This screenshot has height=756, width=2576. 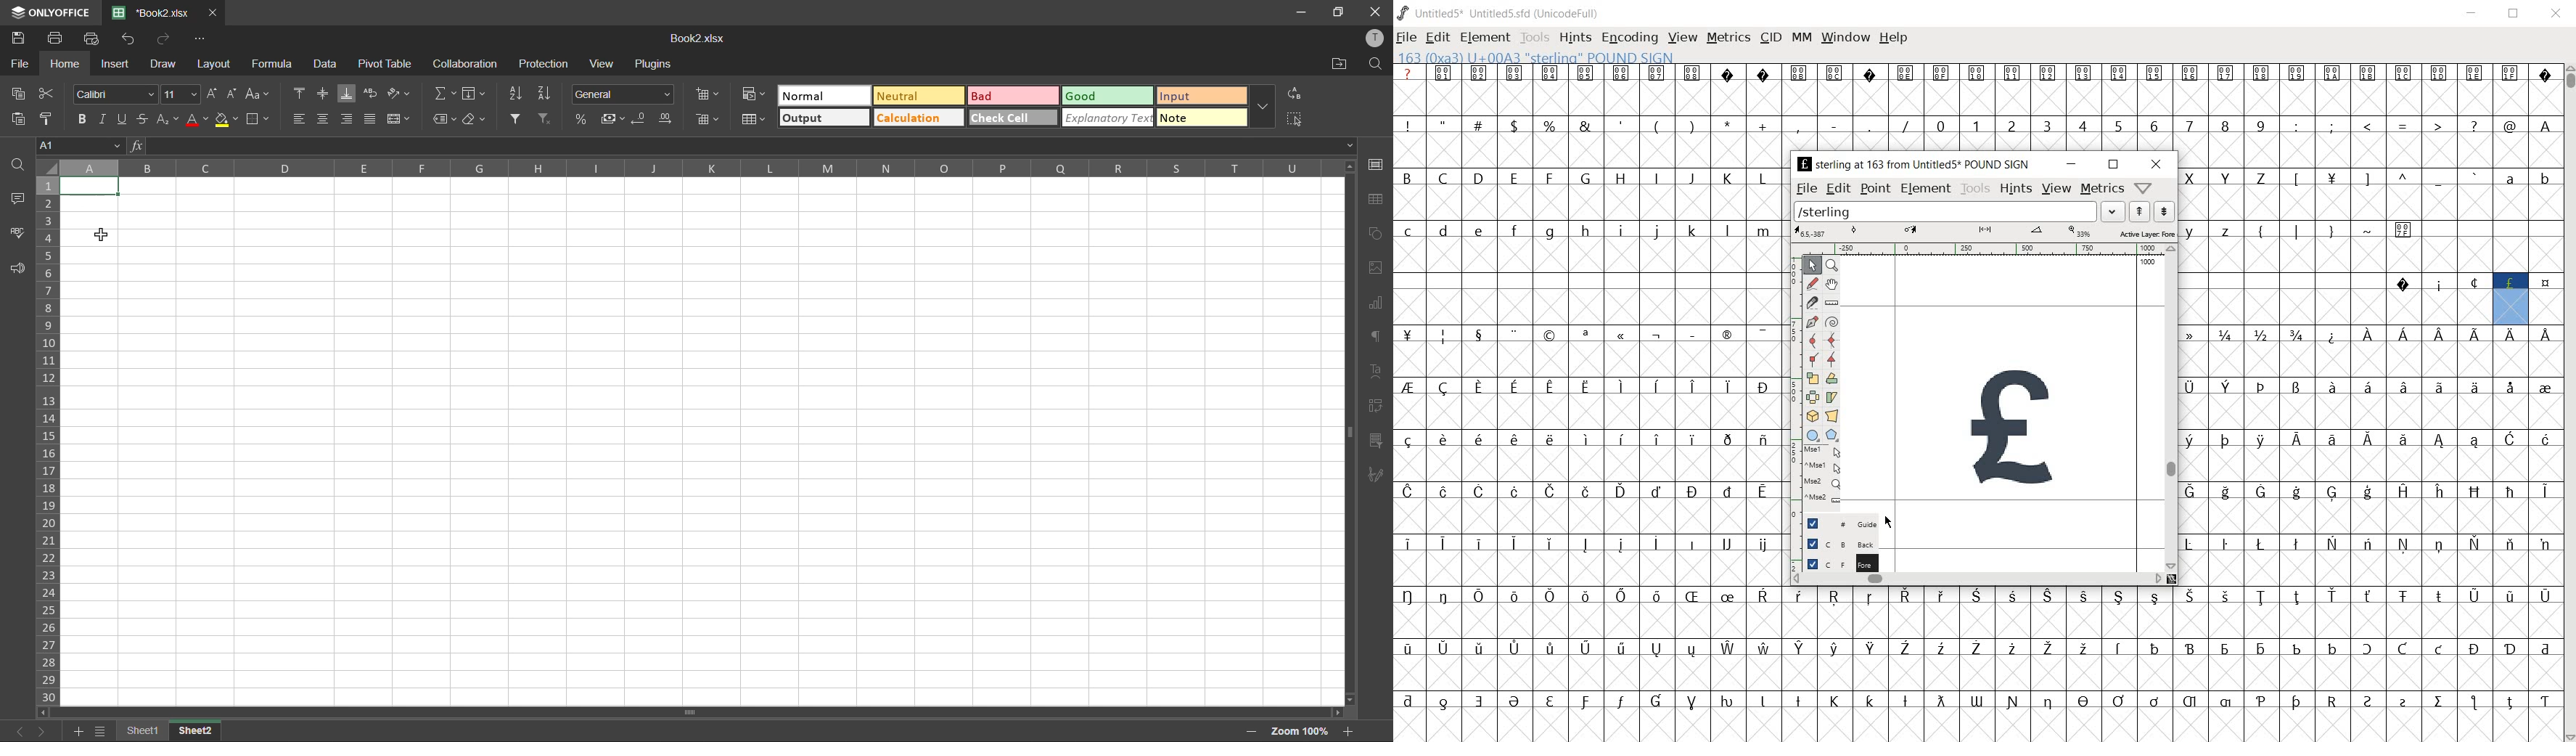 I want to click on point, so click(x=1875, y=188).